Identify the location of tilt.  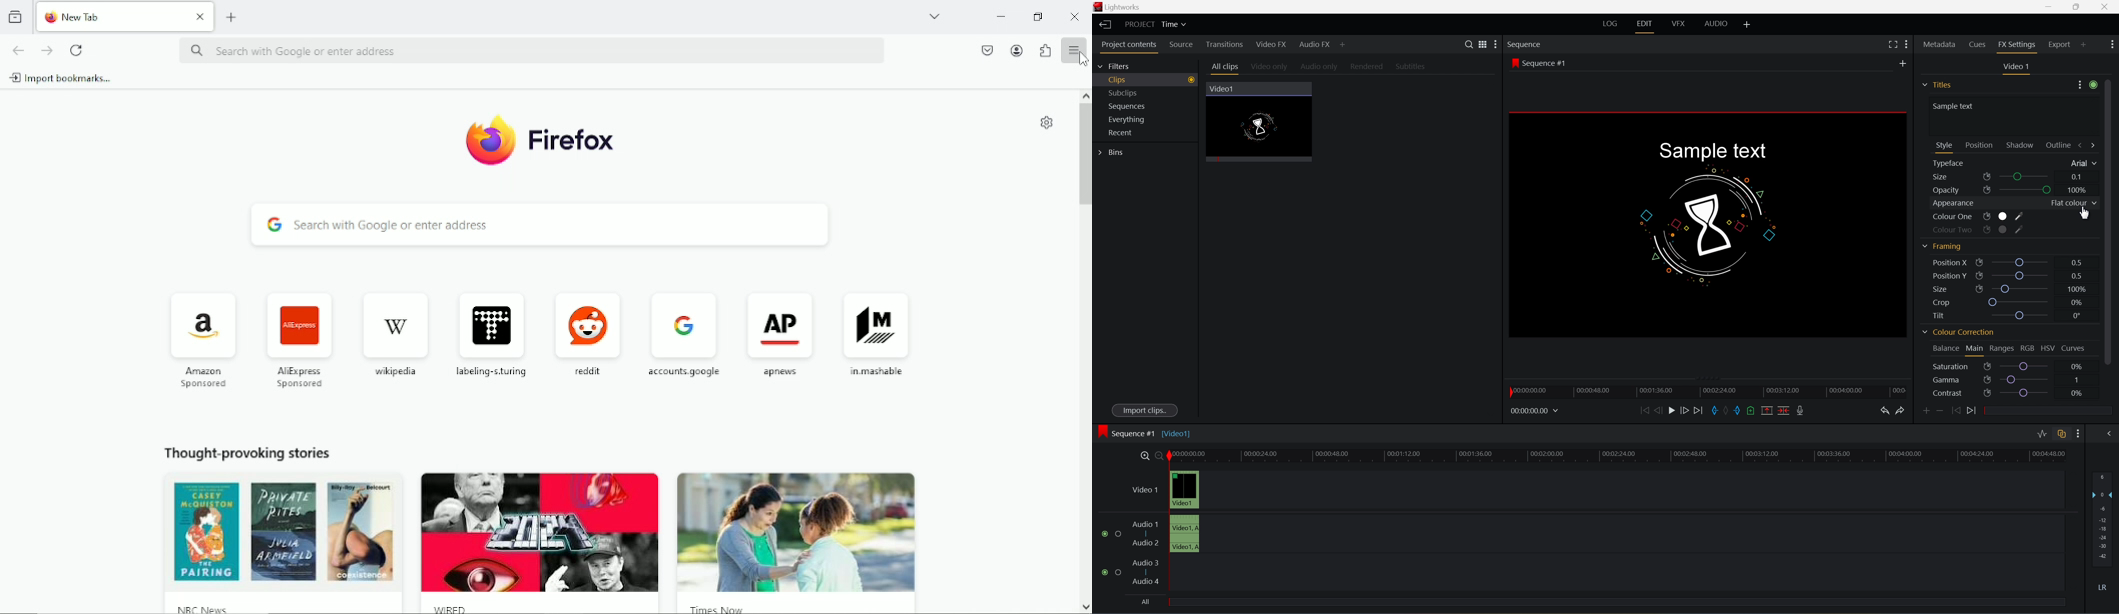
(1944, 315).